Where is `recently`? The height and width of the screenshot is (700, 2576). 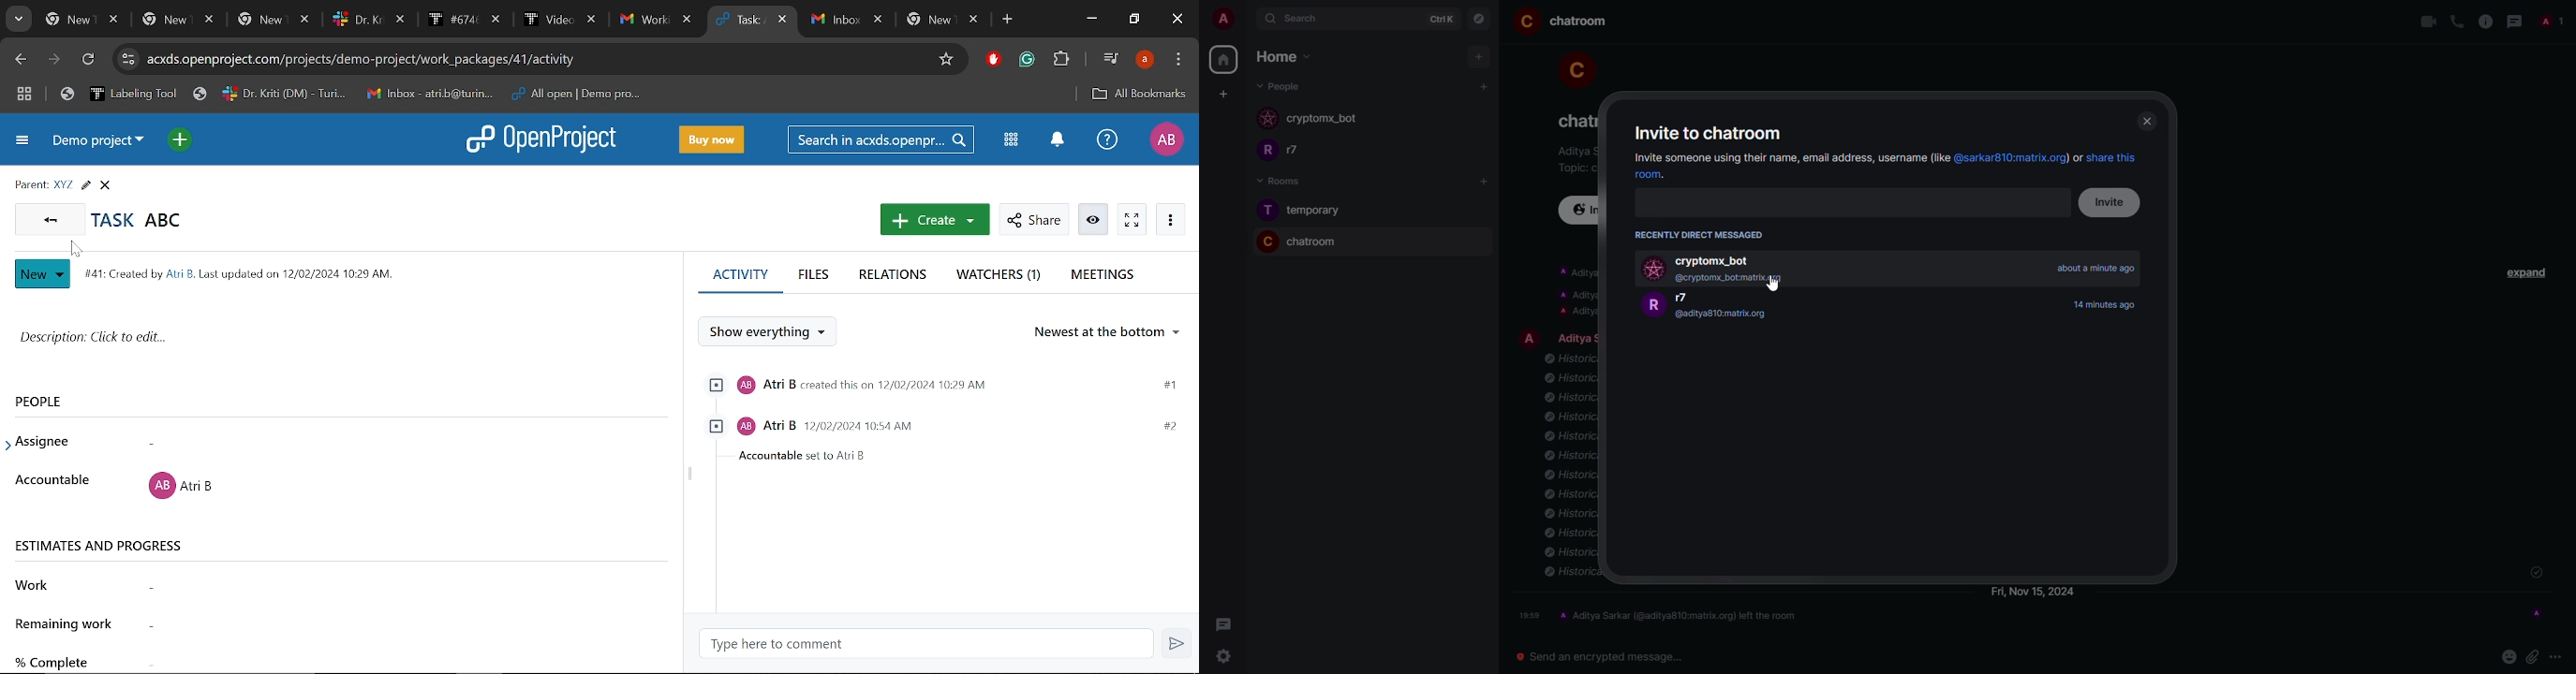
recently is located at coordinates (1702, 234).